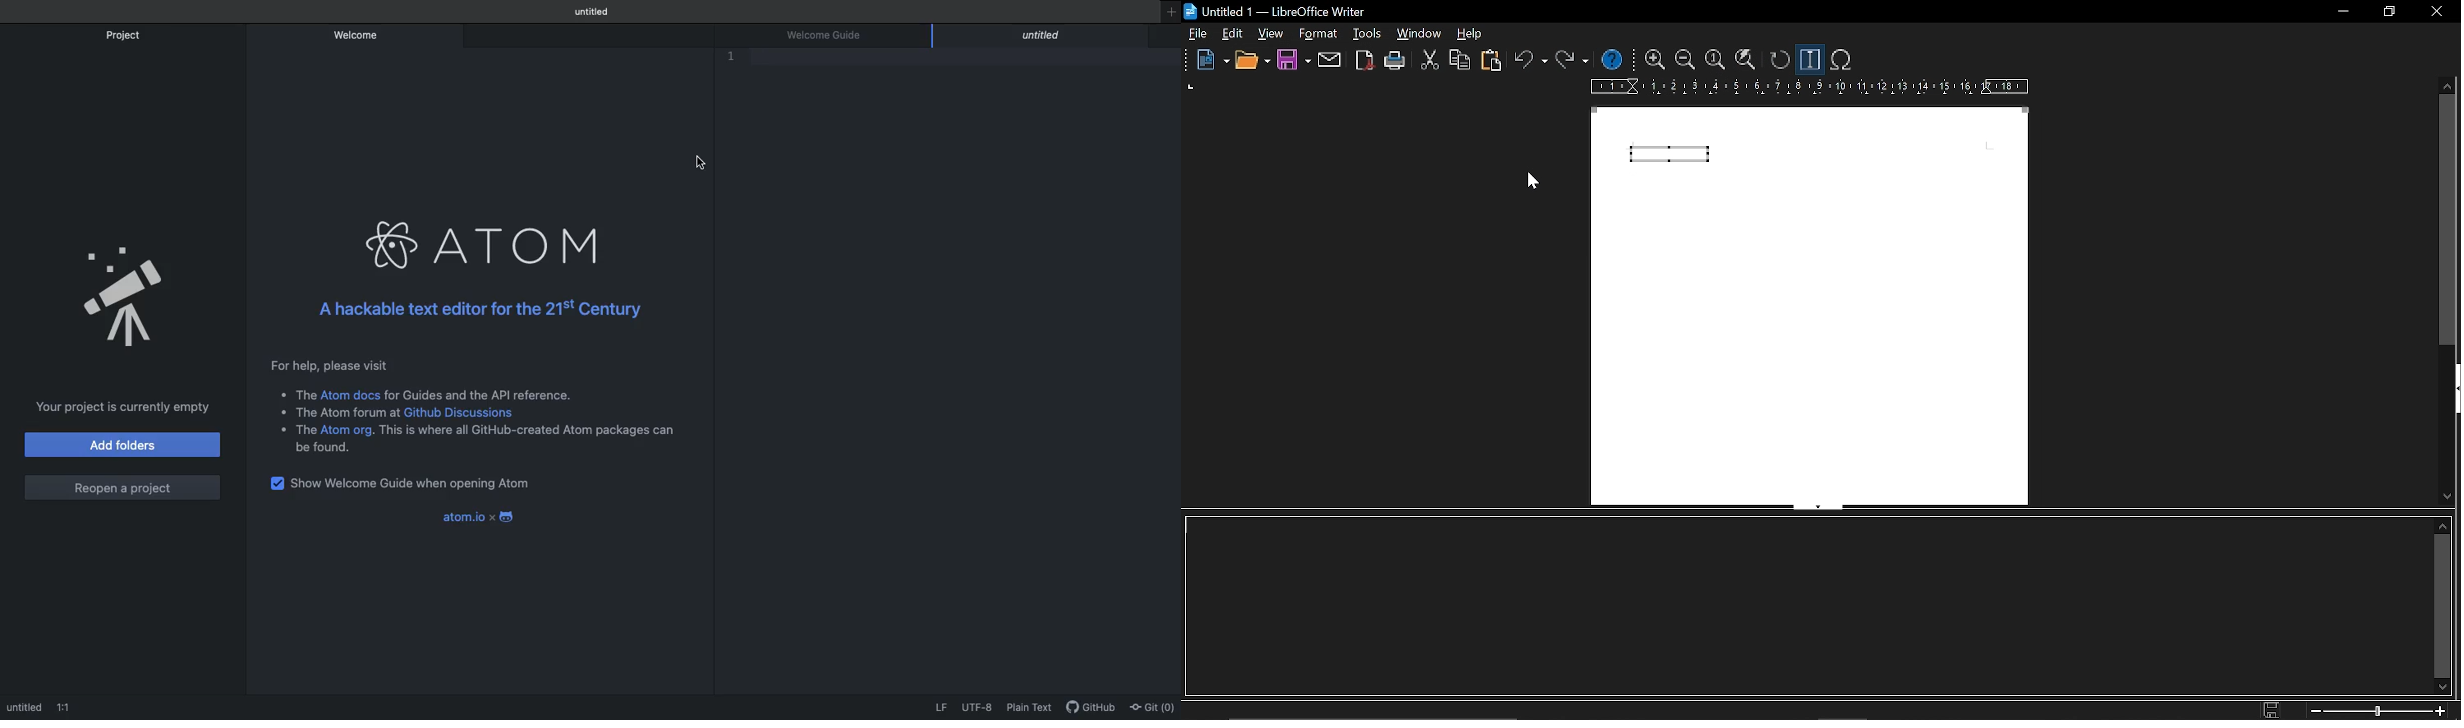 This screenshot has width=2464, height=728. Describe the element at coordinates (1270, 36) in the screenshot. I see `view` at that location.